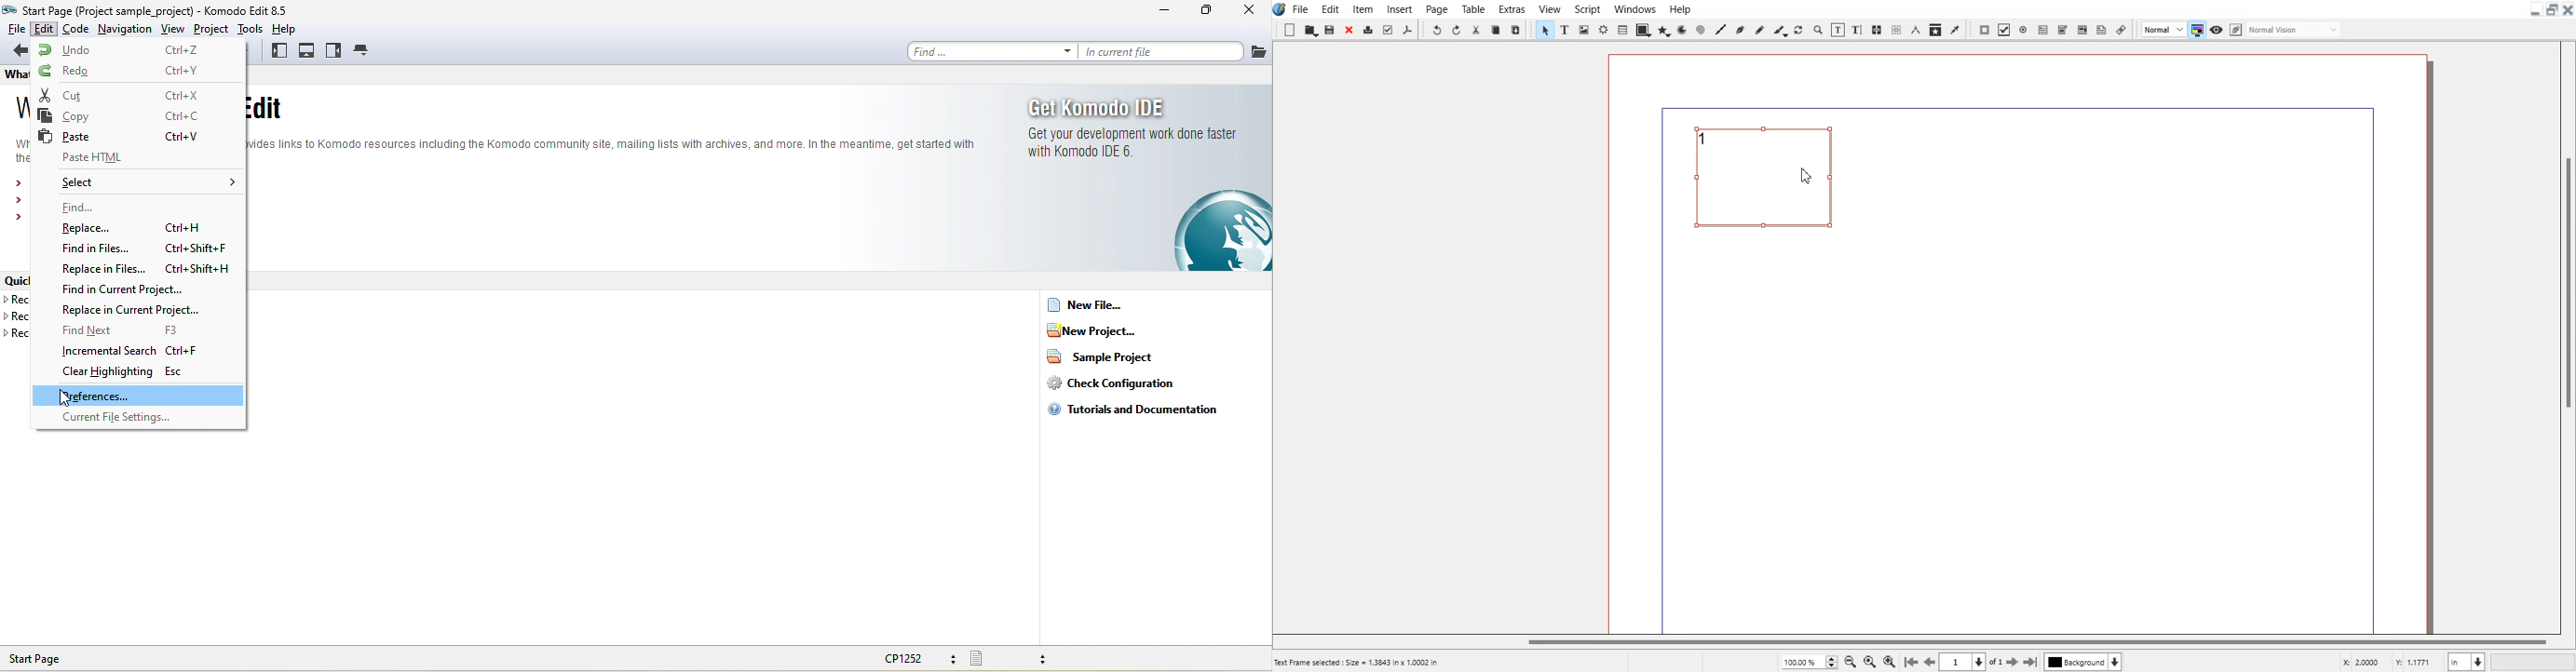 The width and height of the screenshot is (2576, 672). I want to click on PDF List box, so click(2082, 29).